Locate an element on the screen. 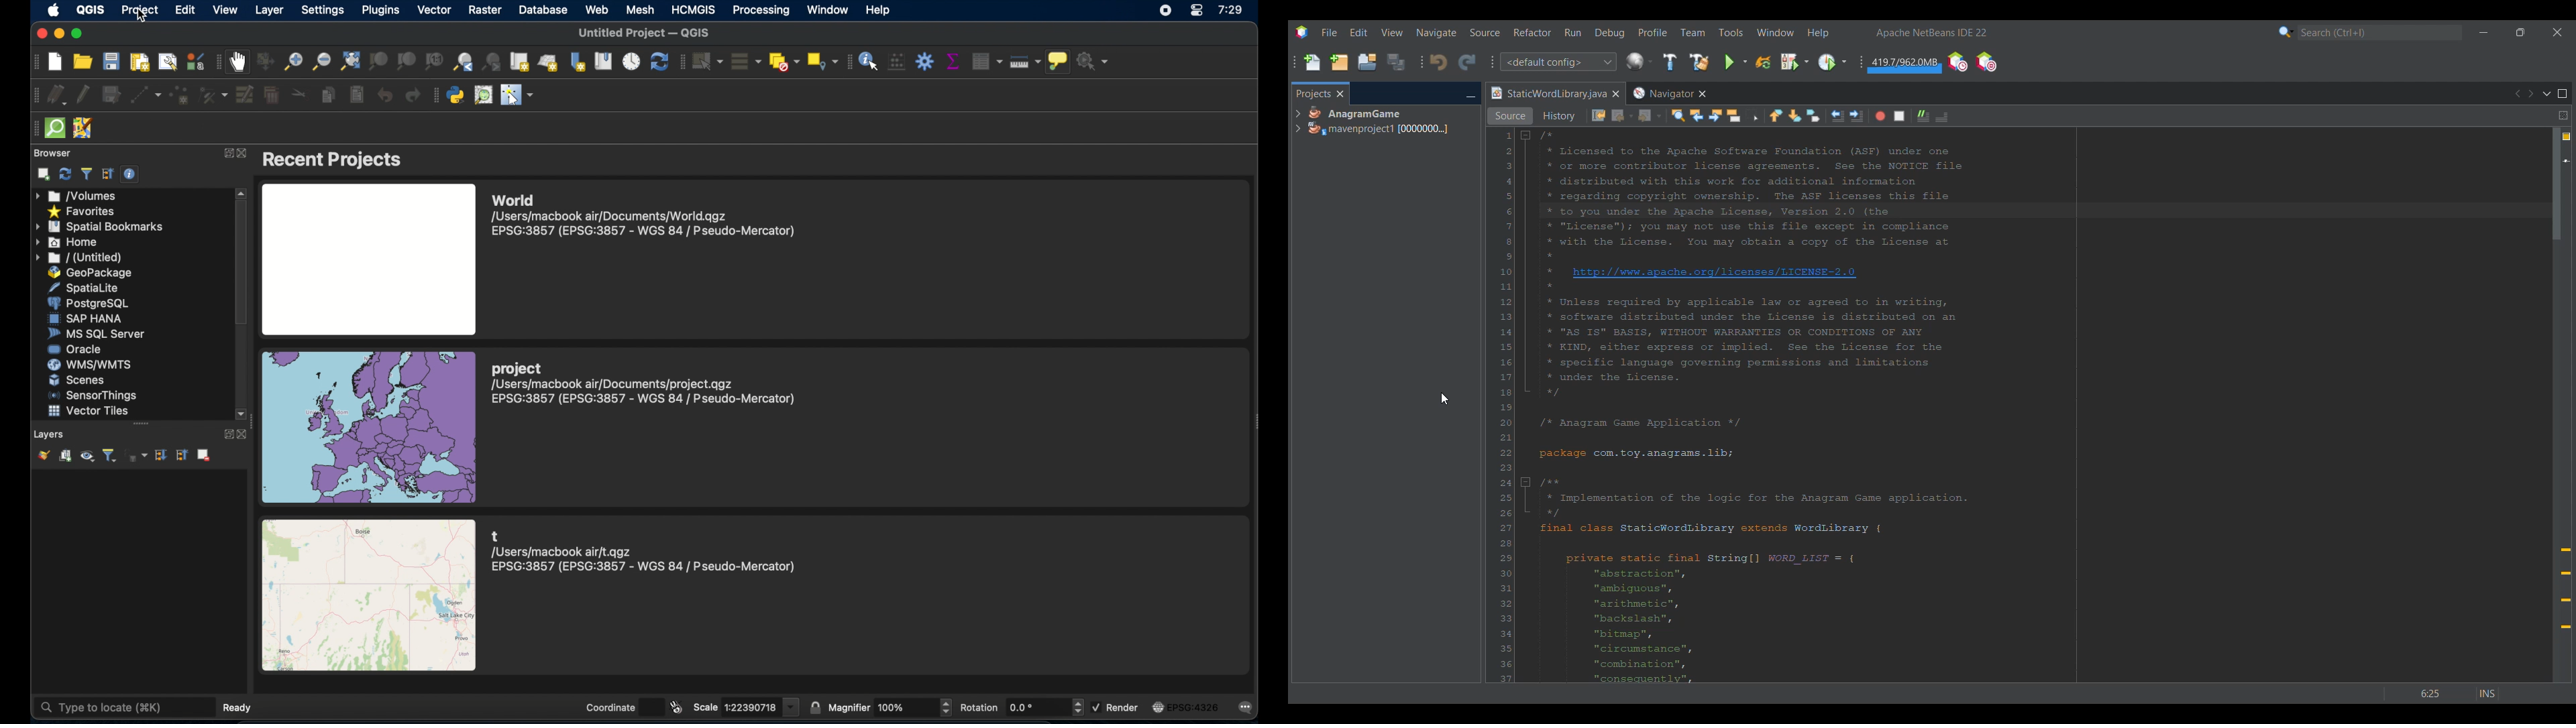  Search box is located at coordinates (2380, 32).